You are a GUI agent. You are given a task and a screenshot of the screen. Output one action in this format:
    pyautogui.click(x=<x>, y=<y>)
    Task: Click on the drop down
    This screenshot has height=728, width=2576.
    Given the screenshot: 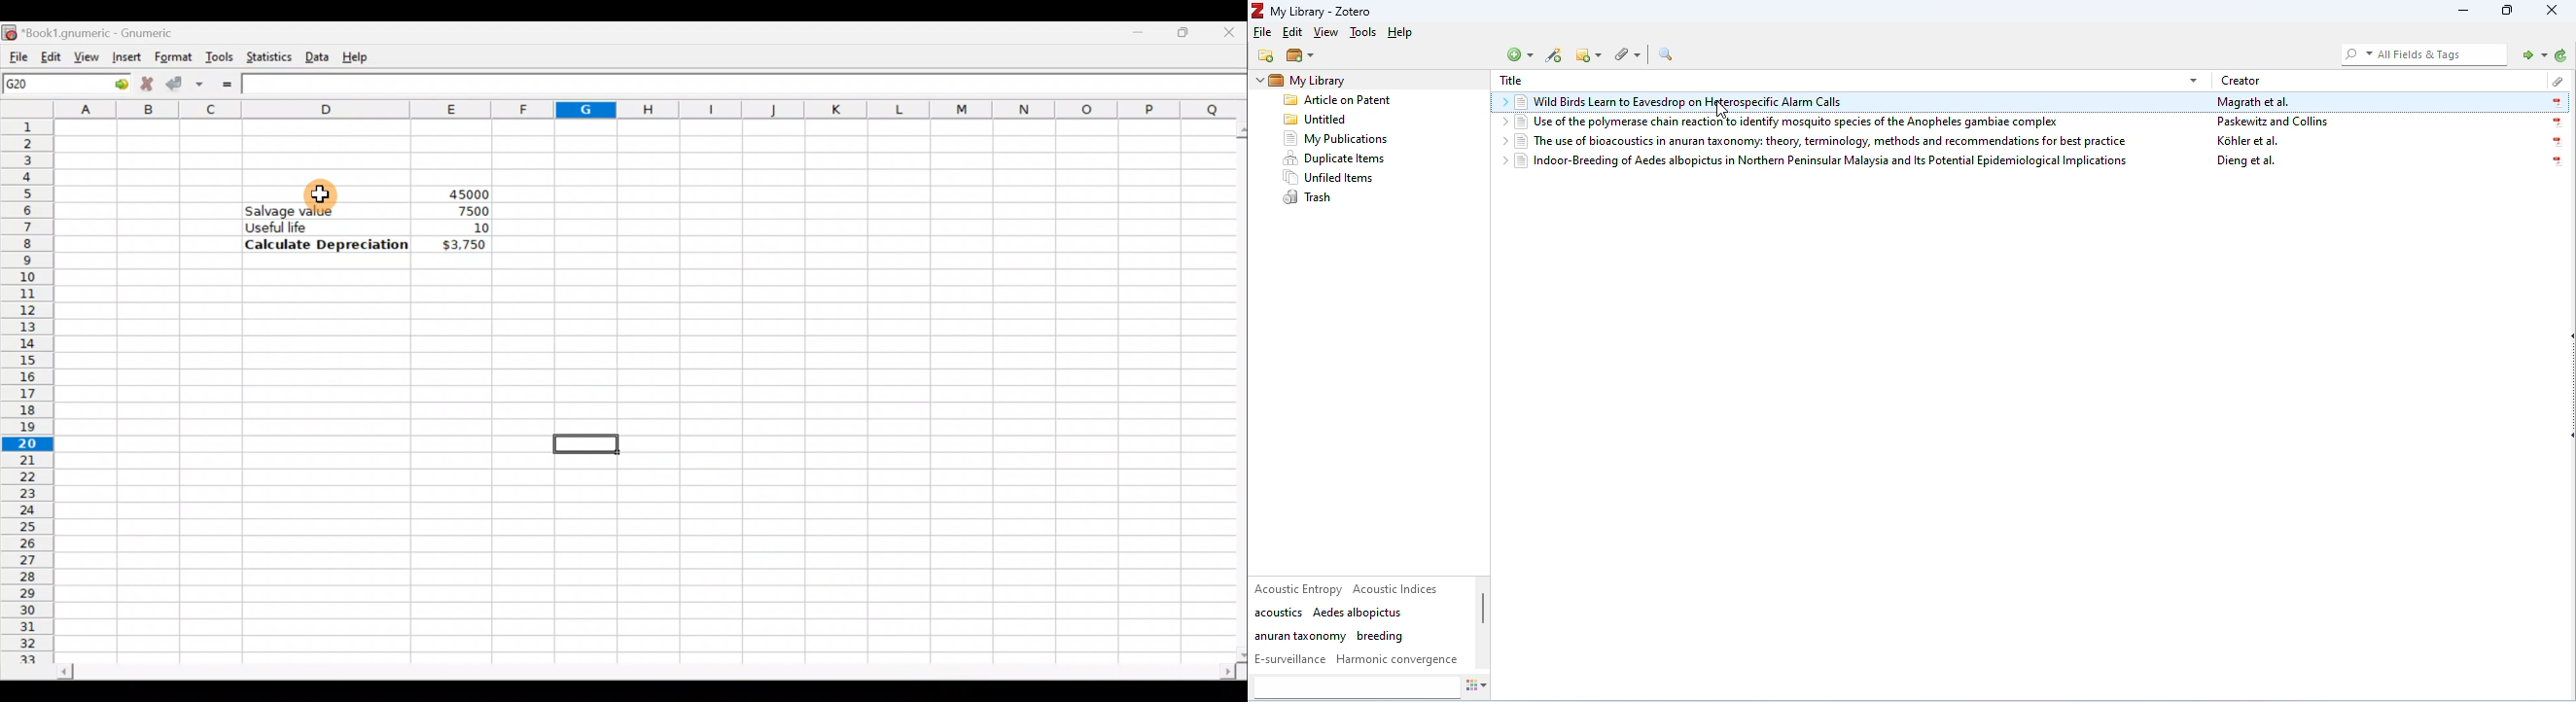 What is the action you would take?
    pyautogui.click(x=2193, y=79)
    